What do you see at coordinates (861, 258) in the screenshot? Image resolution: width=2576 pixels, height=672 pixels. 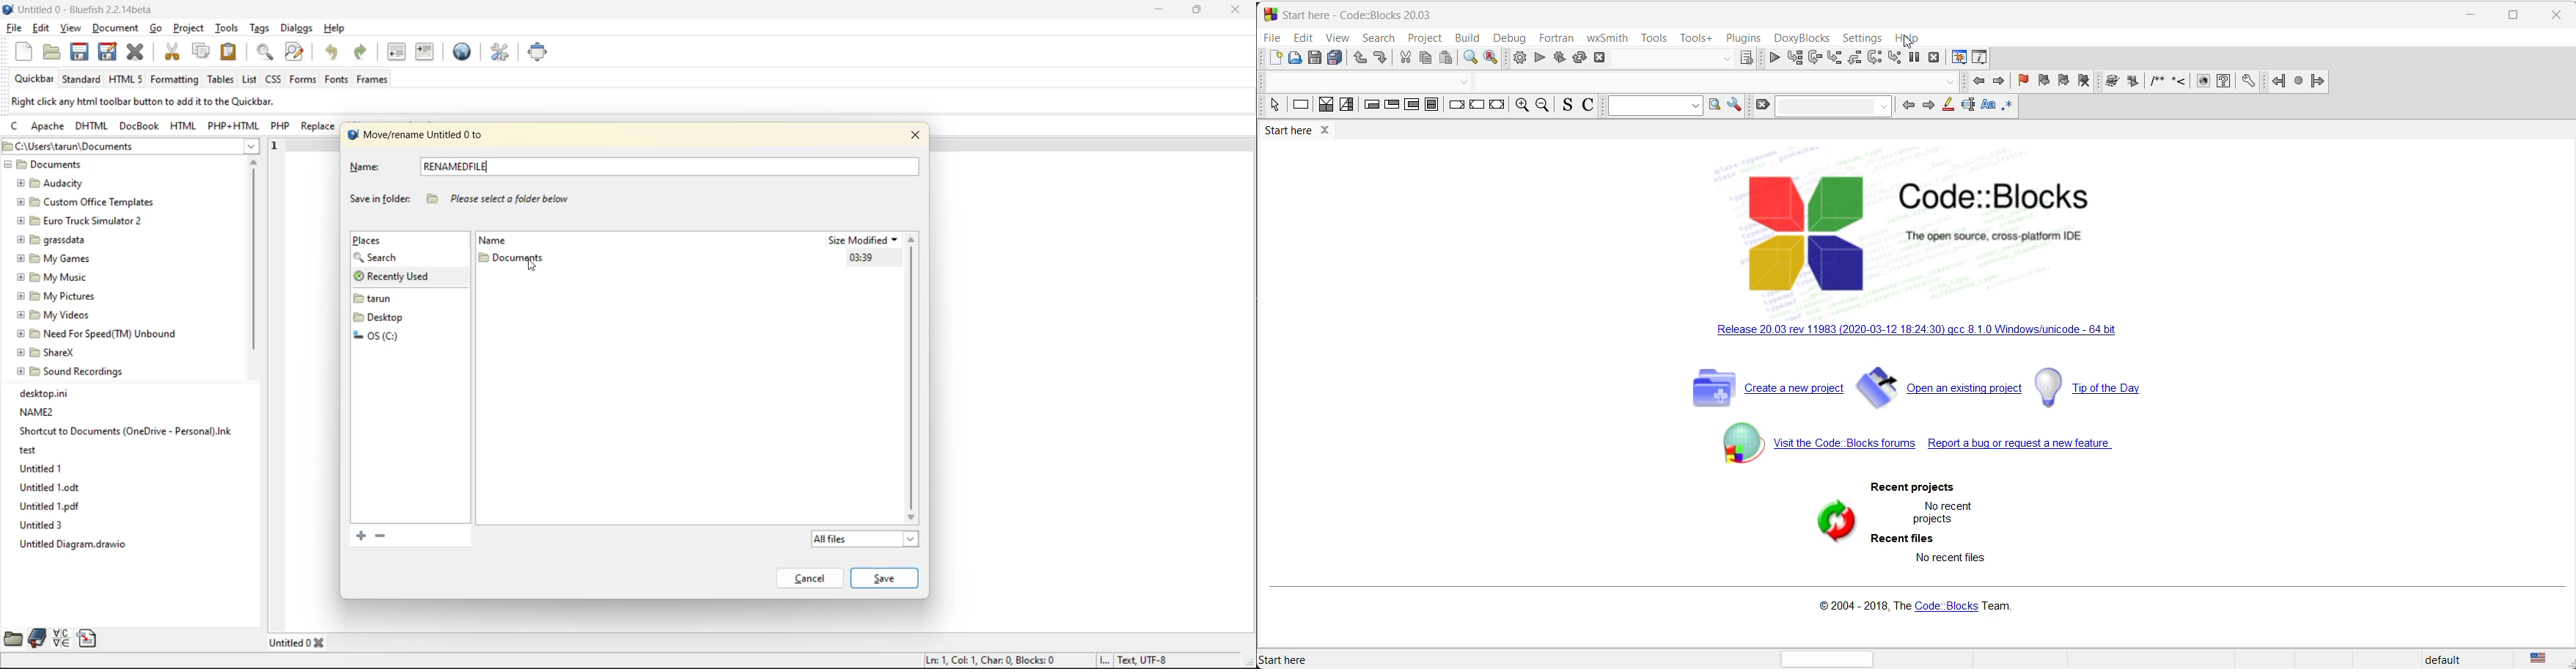 I see `modified date and time` at bounding box center [861, 258].